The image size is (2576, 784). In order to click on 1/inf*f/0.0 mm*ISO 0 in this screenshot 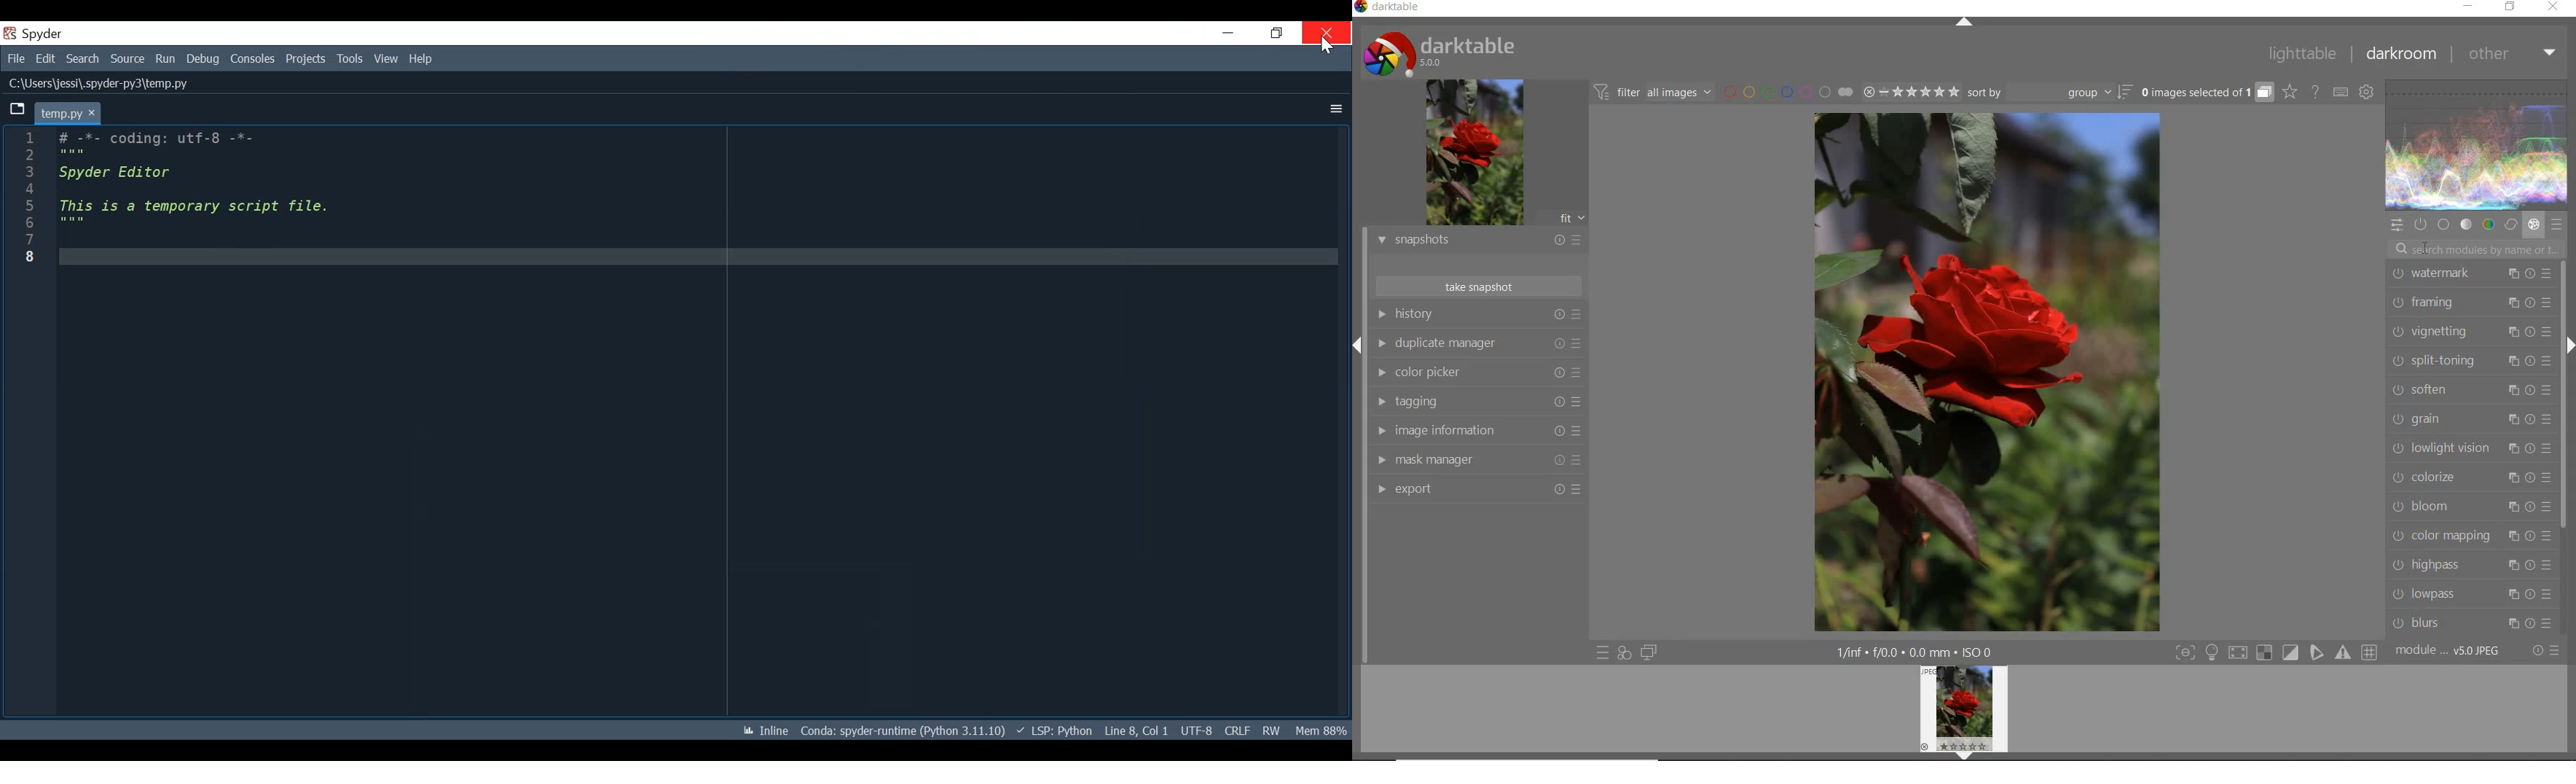, I will do `click(1920, 652)`.